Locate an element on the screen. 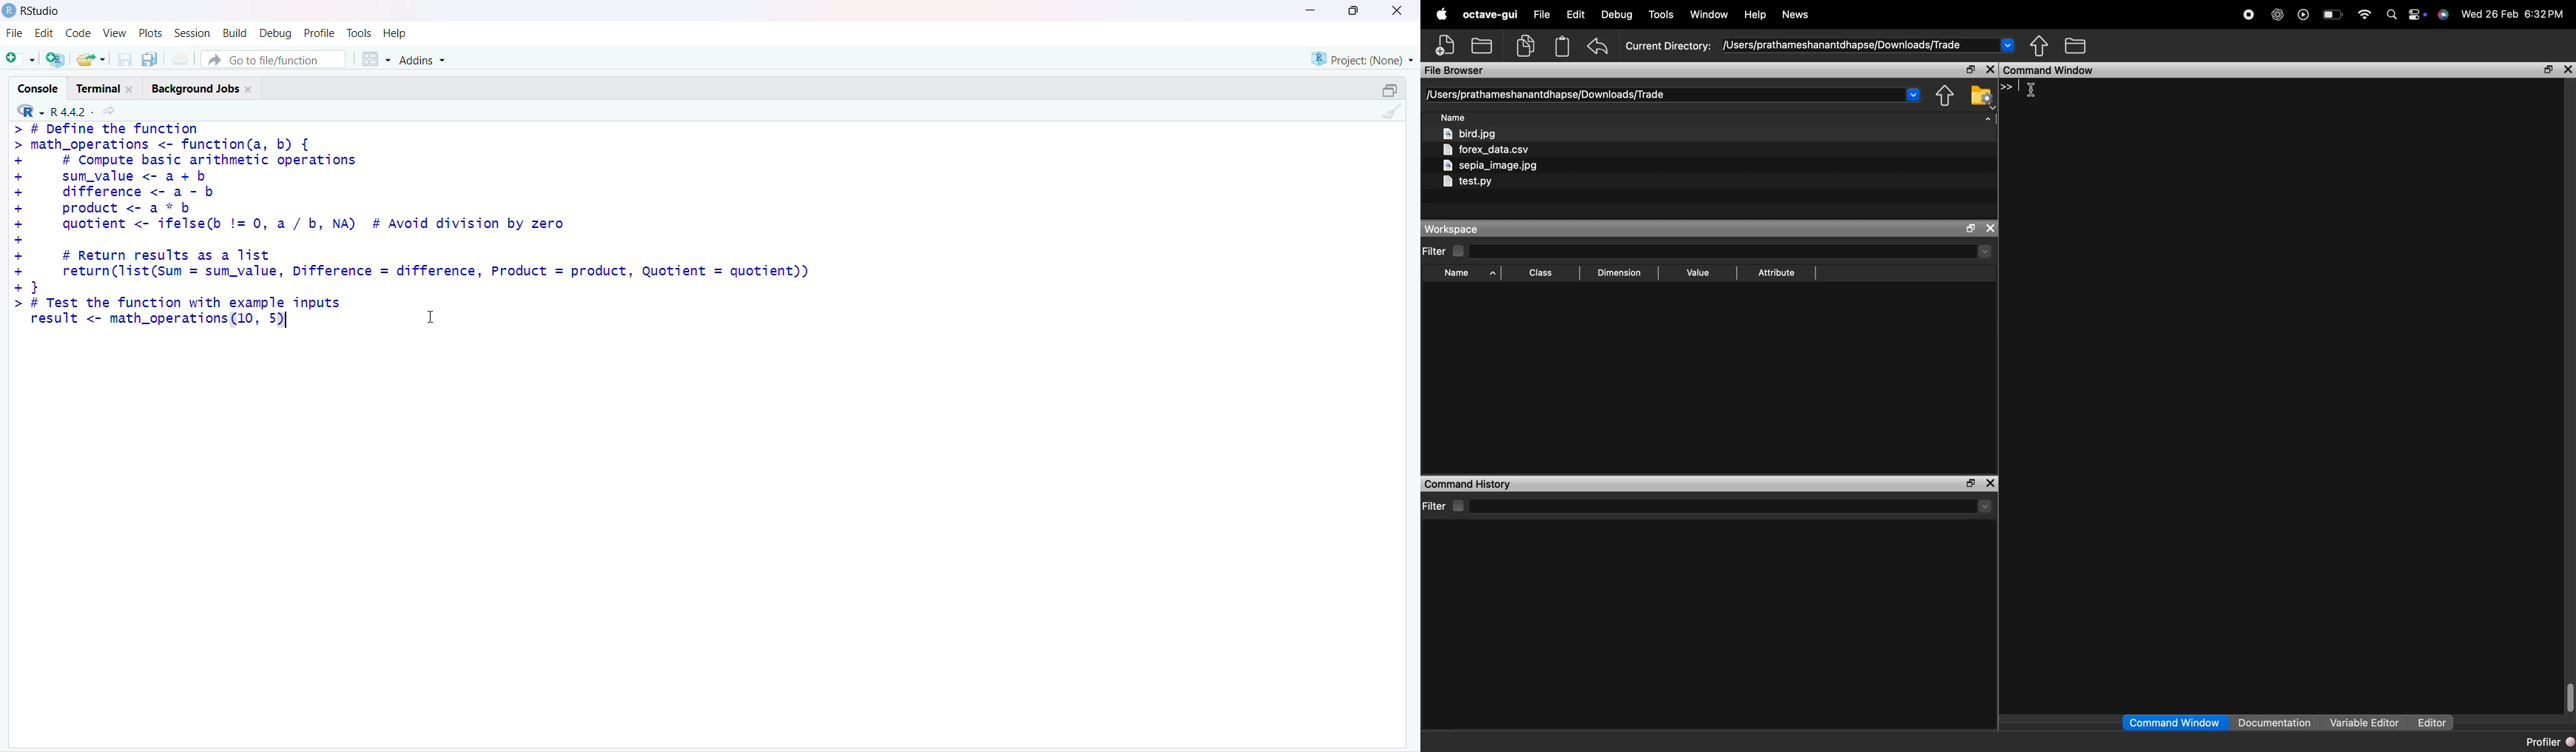  Workspace panes is located at coordinates (374, 58).